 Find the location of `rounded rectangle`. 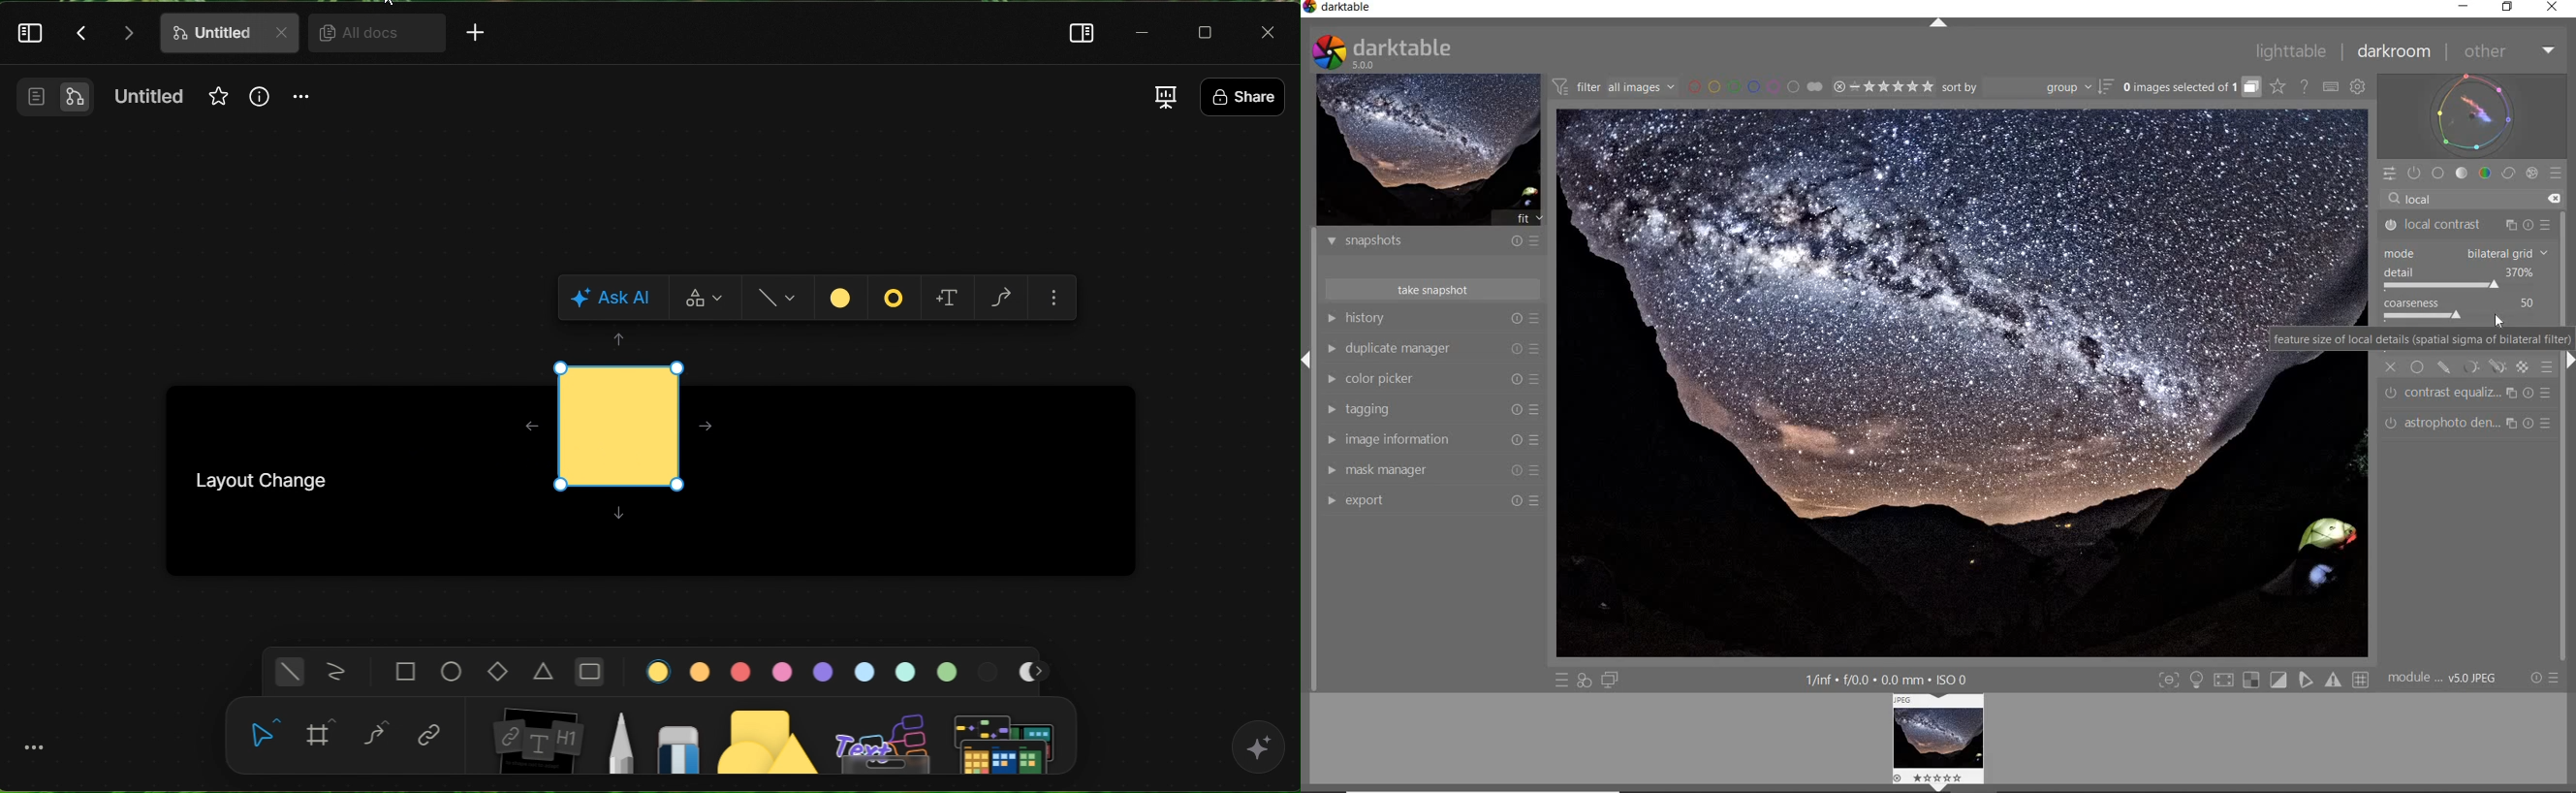

rounded rectangle is located at coordinates (589, 669).